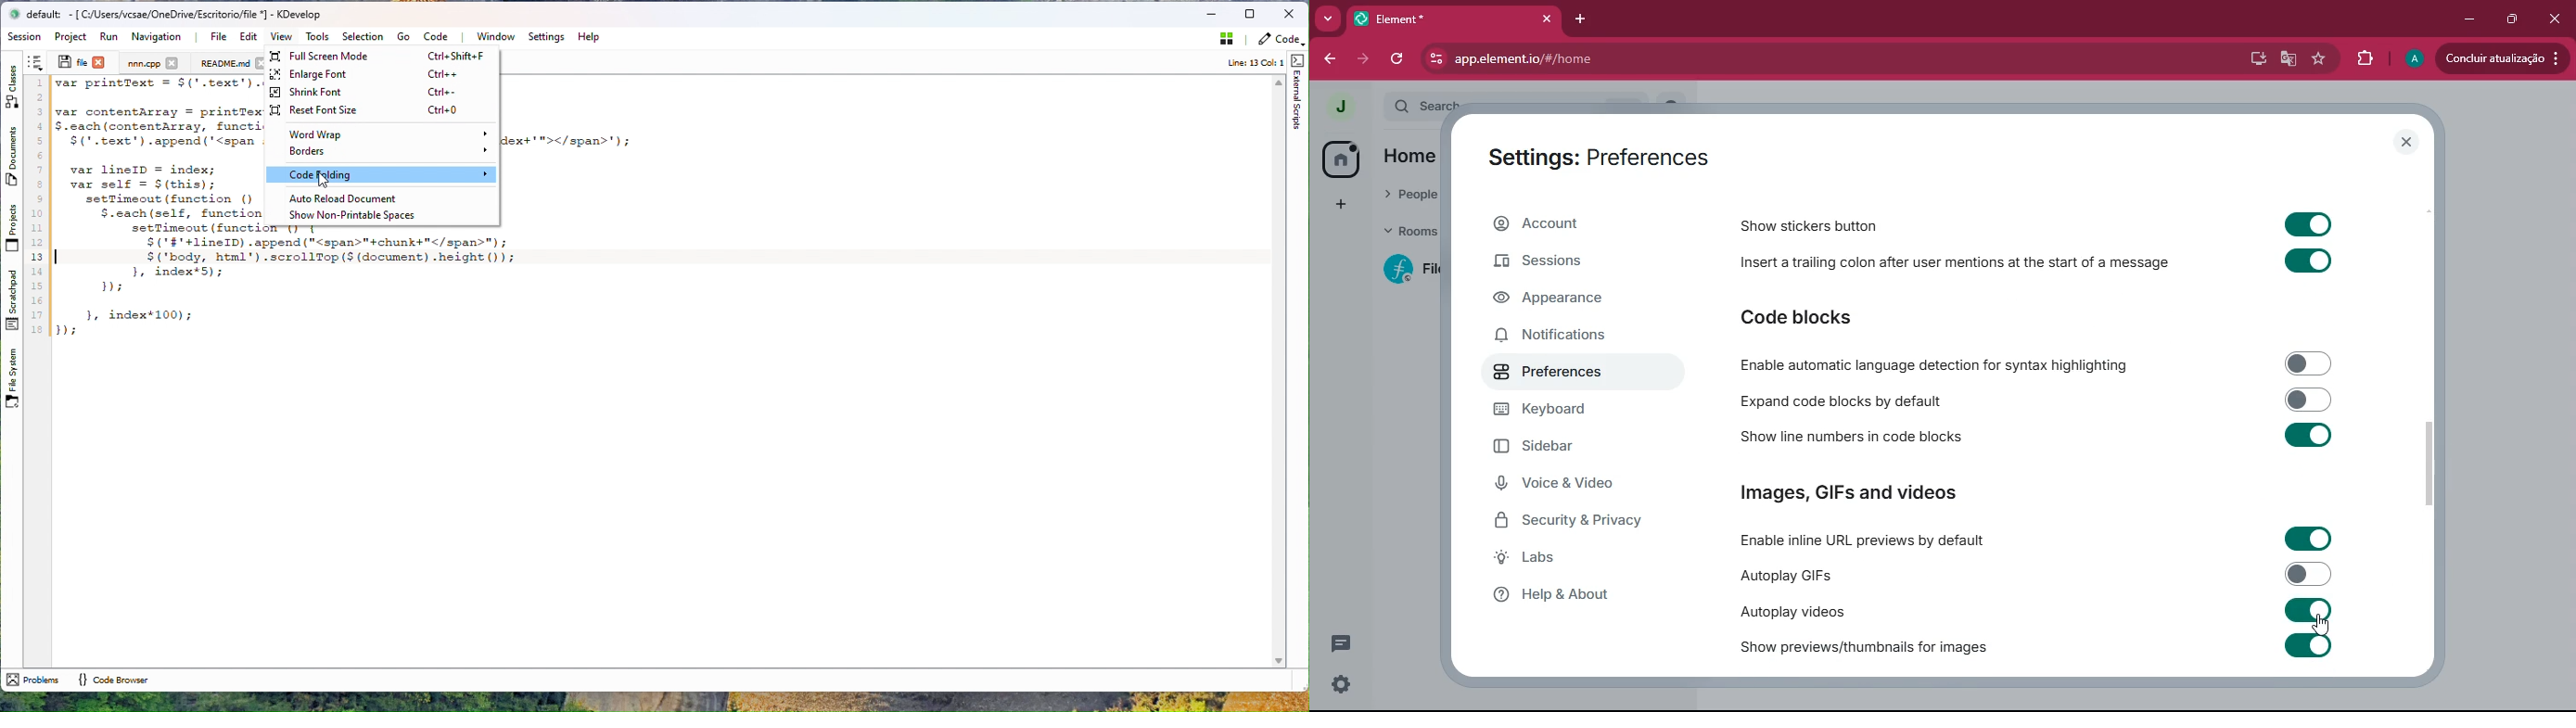  What do you see at coordinates (2364, 57) in the screenshot?
I see `extensions` at bounding box center [2364, 57].